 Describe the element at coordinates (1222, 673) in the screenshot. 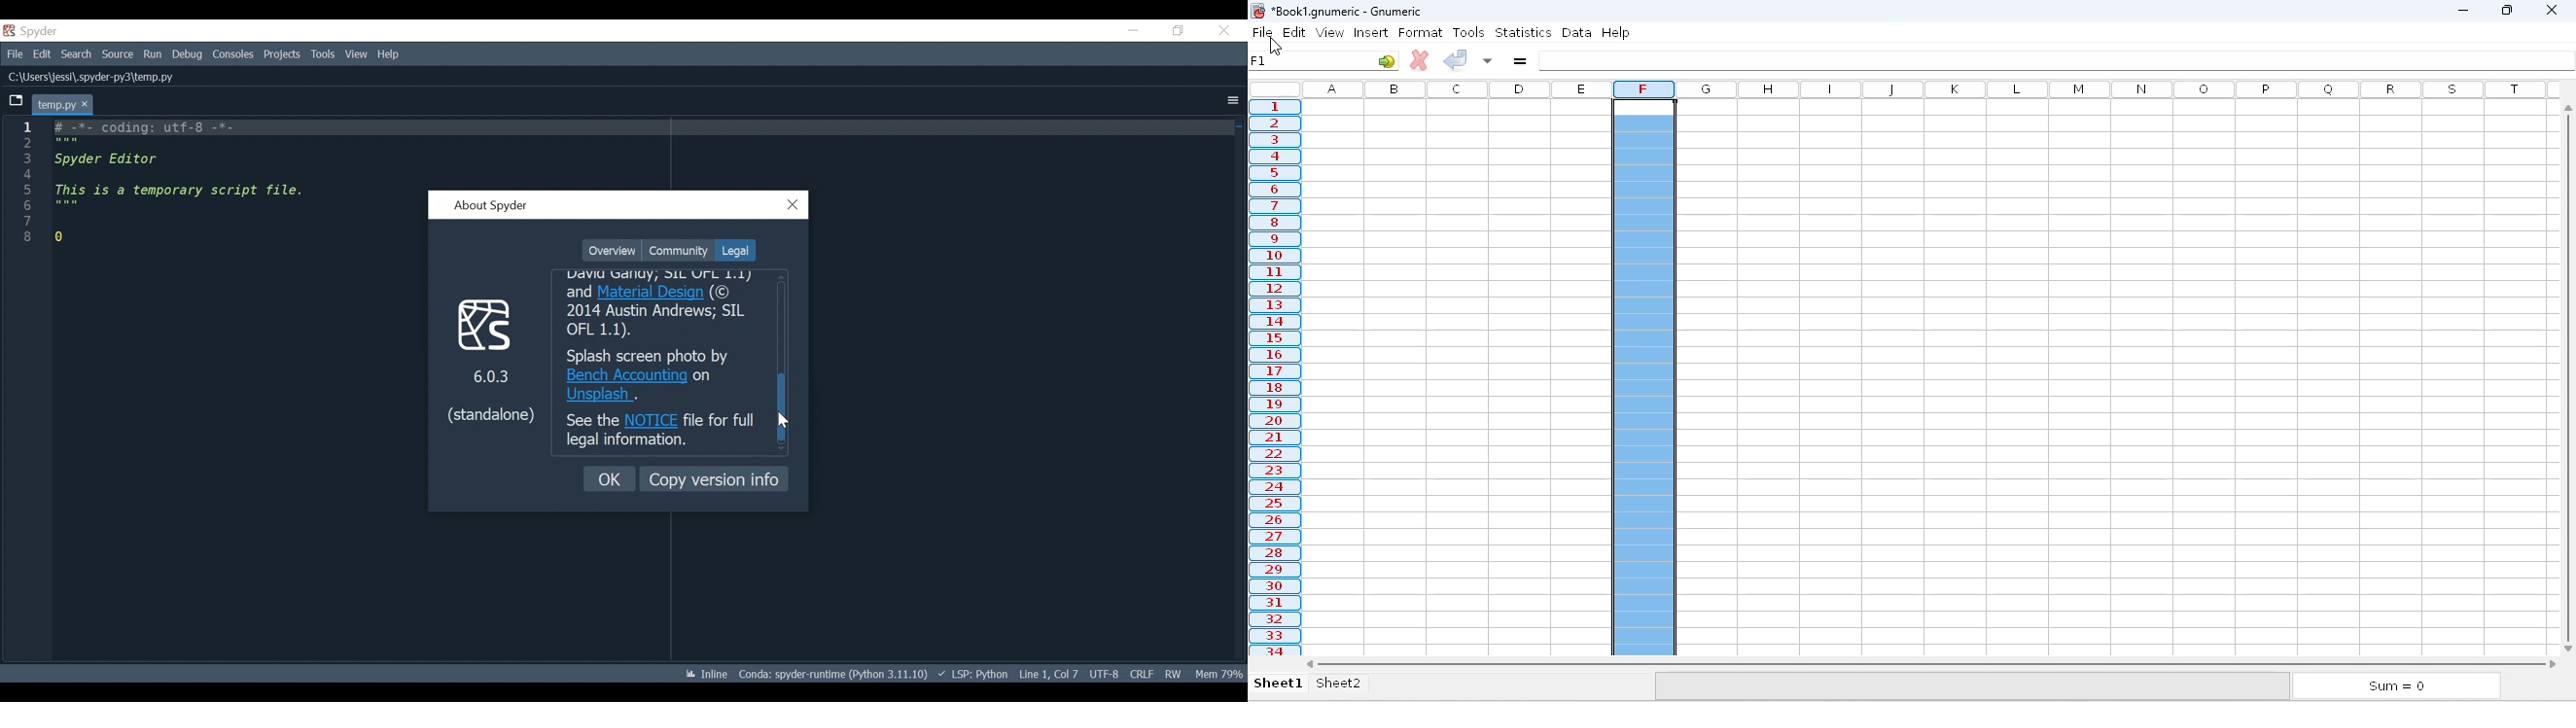

I see `‘Mem 80%` at that location.